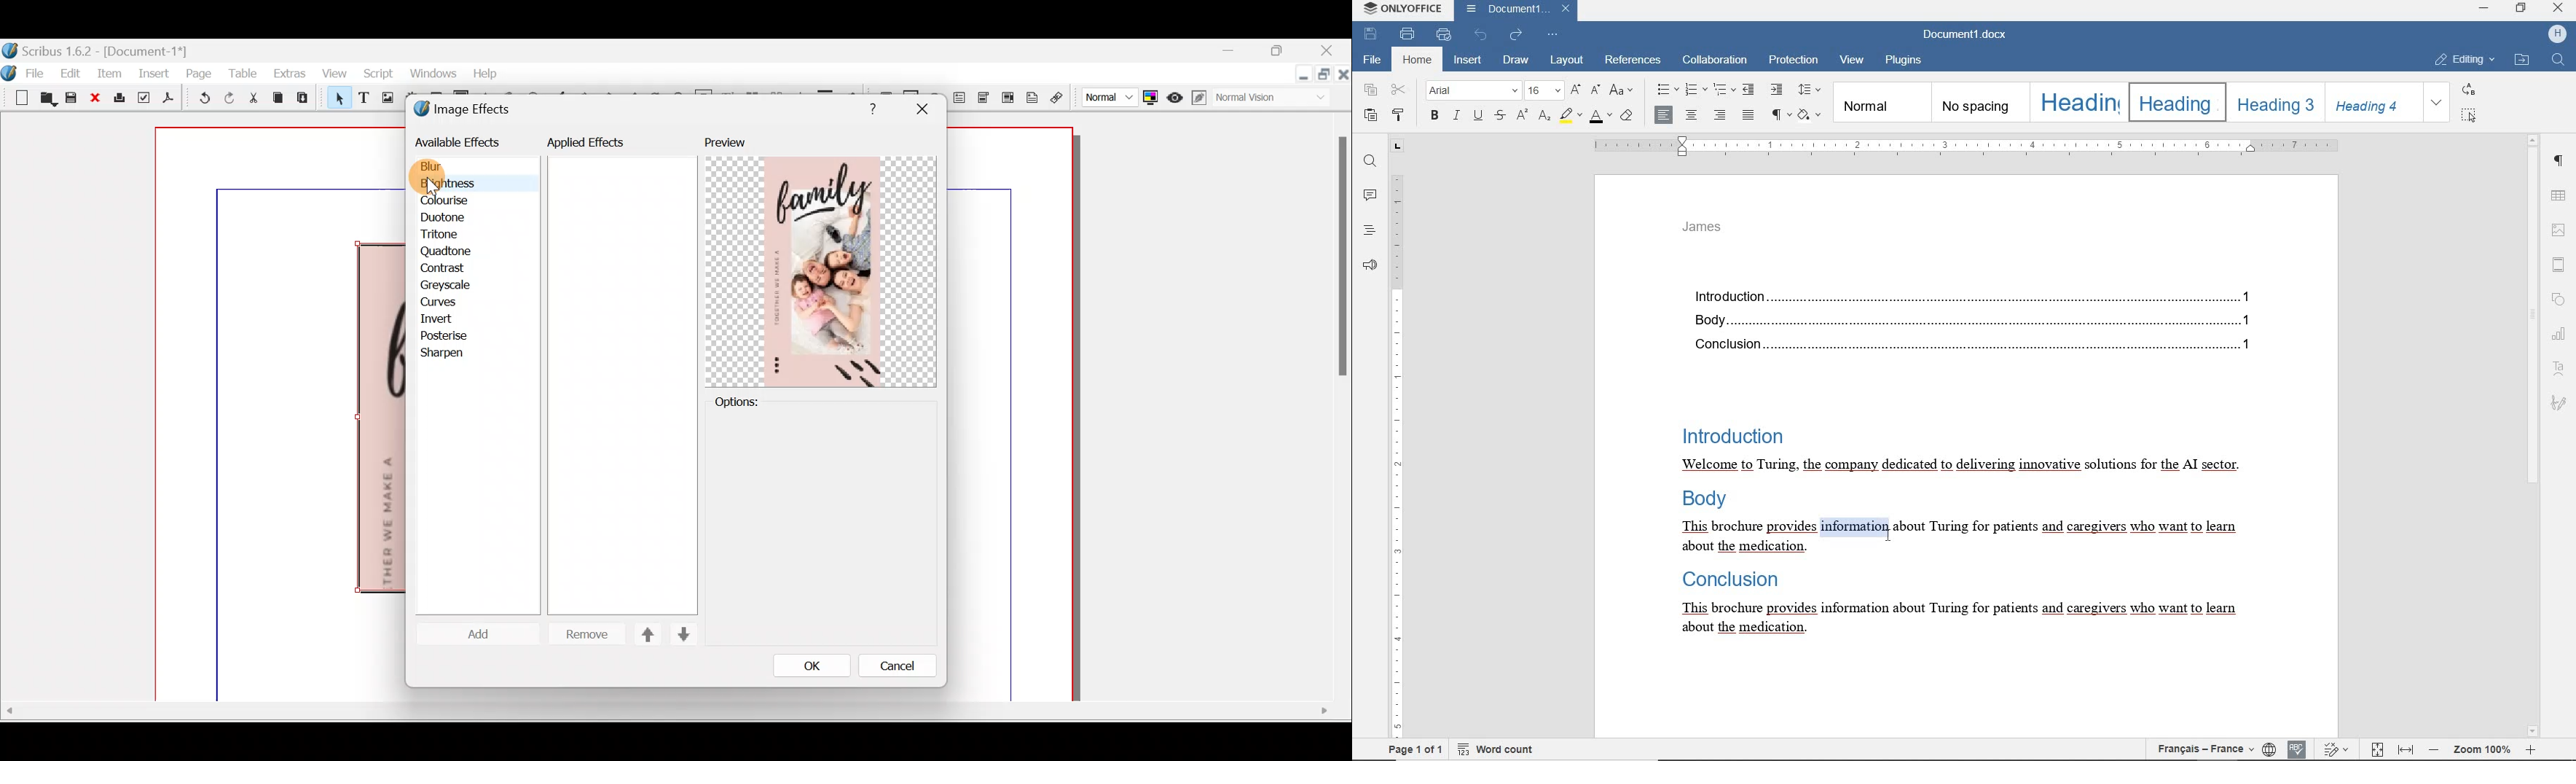 This screenshot has height=784, width=2576. I want to click on Extras, so click(289, 73).